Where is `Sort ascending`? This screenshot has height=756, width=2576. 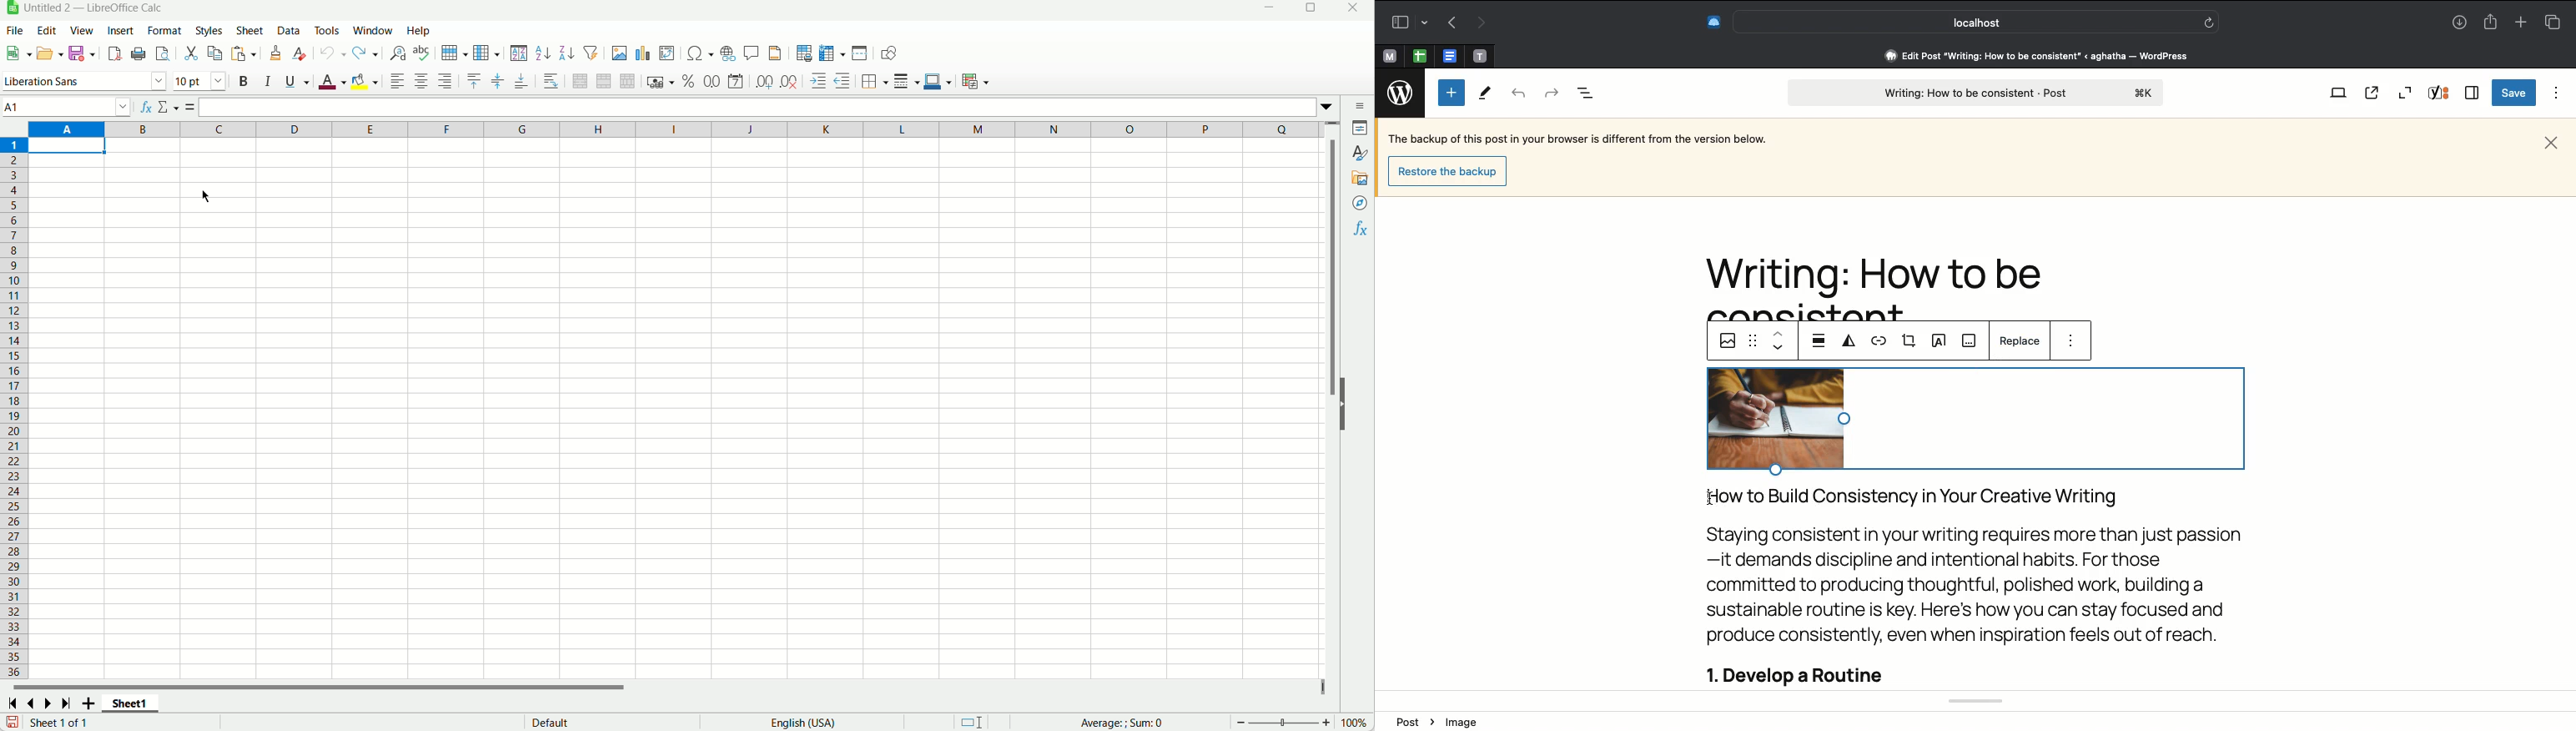
Sort ascending is located at coordinates (544, 54).